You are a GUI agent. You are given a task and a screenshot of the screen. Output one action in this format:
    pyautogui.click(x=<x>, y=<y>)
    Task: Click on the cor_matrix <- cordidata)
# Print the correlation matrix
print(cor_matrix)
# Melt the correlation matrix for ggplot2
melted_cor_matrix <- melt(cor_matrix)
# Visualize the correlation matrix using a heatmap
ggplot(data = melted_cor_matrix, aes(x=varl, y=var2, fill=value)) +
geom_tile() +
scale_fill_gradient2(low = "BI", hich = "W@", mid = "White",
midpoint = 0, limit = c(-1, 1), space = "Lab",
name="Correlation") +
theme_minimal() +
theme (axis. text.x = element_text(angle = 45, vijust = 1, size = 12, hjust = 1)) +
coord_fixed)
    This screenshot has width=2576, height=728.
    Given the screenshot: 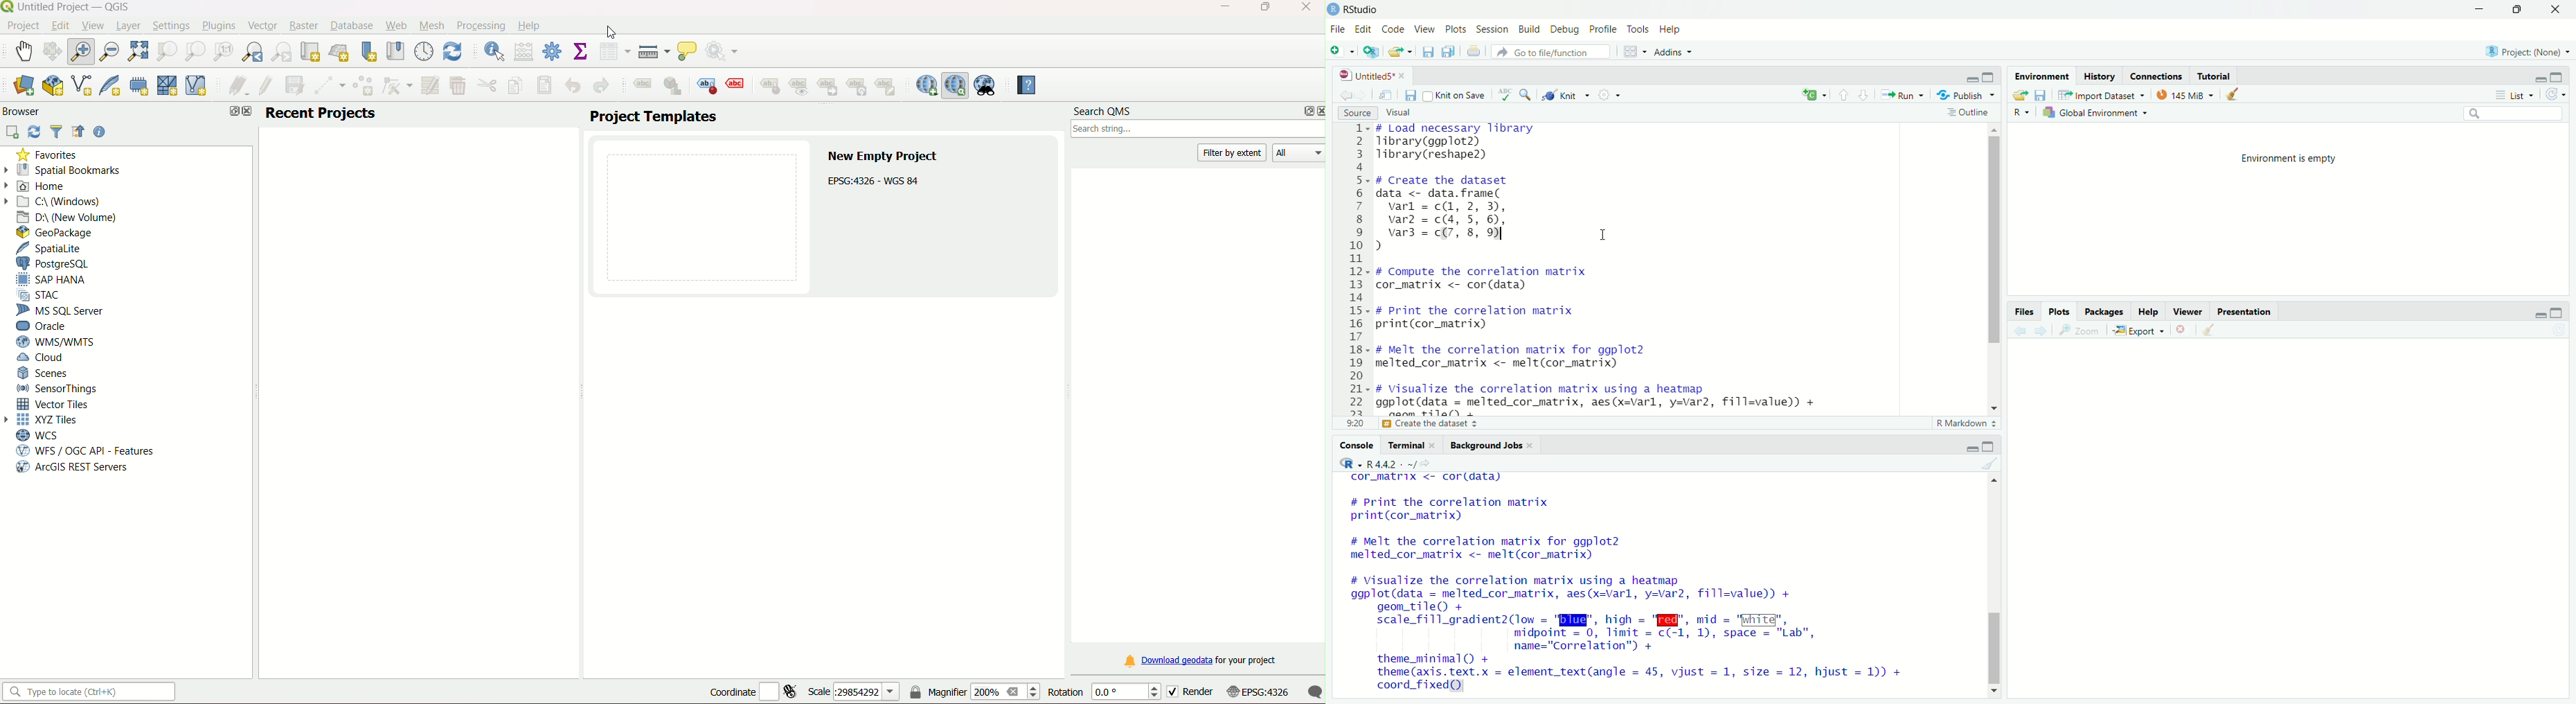 What is the action you would take?
    pyautogui.click(x=1643, y=584)
    